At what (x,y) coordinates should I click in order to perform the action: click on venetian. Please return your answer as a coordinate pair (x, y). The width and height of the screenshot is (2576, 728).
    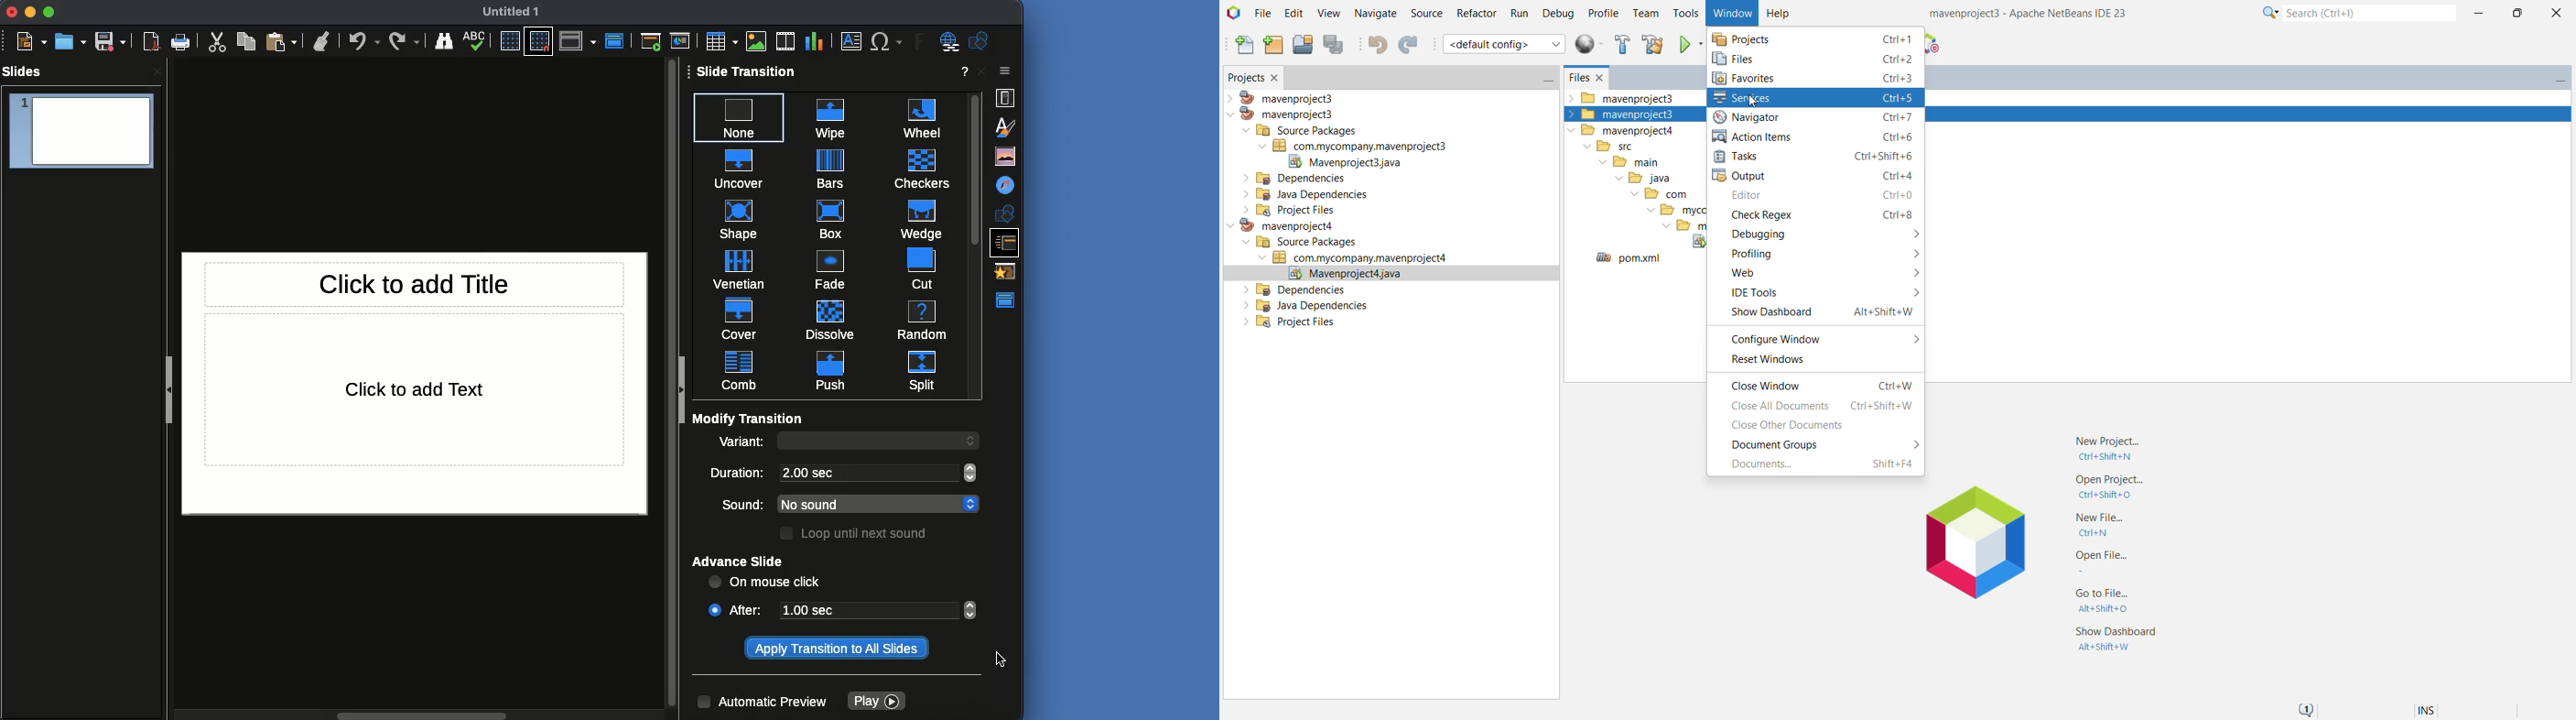
    Looking at the image, I should click on (740, 267).